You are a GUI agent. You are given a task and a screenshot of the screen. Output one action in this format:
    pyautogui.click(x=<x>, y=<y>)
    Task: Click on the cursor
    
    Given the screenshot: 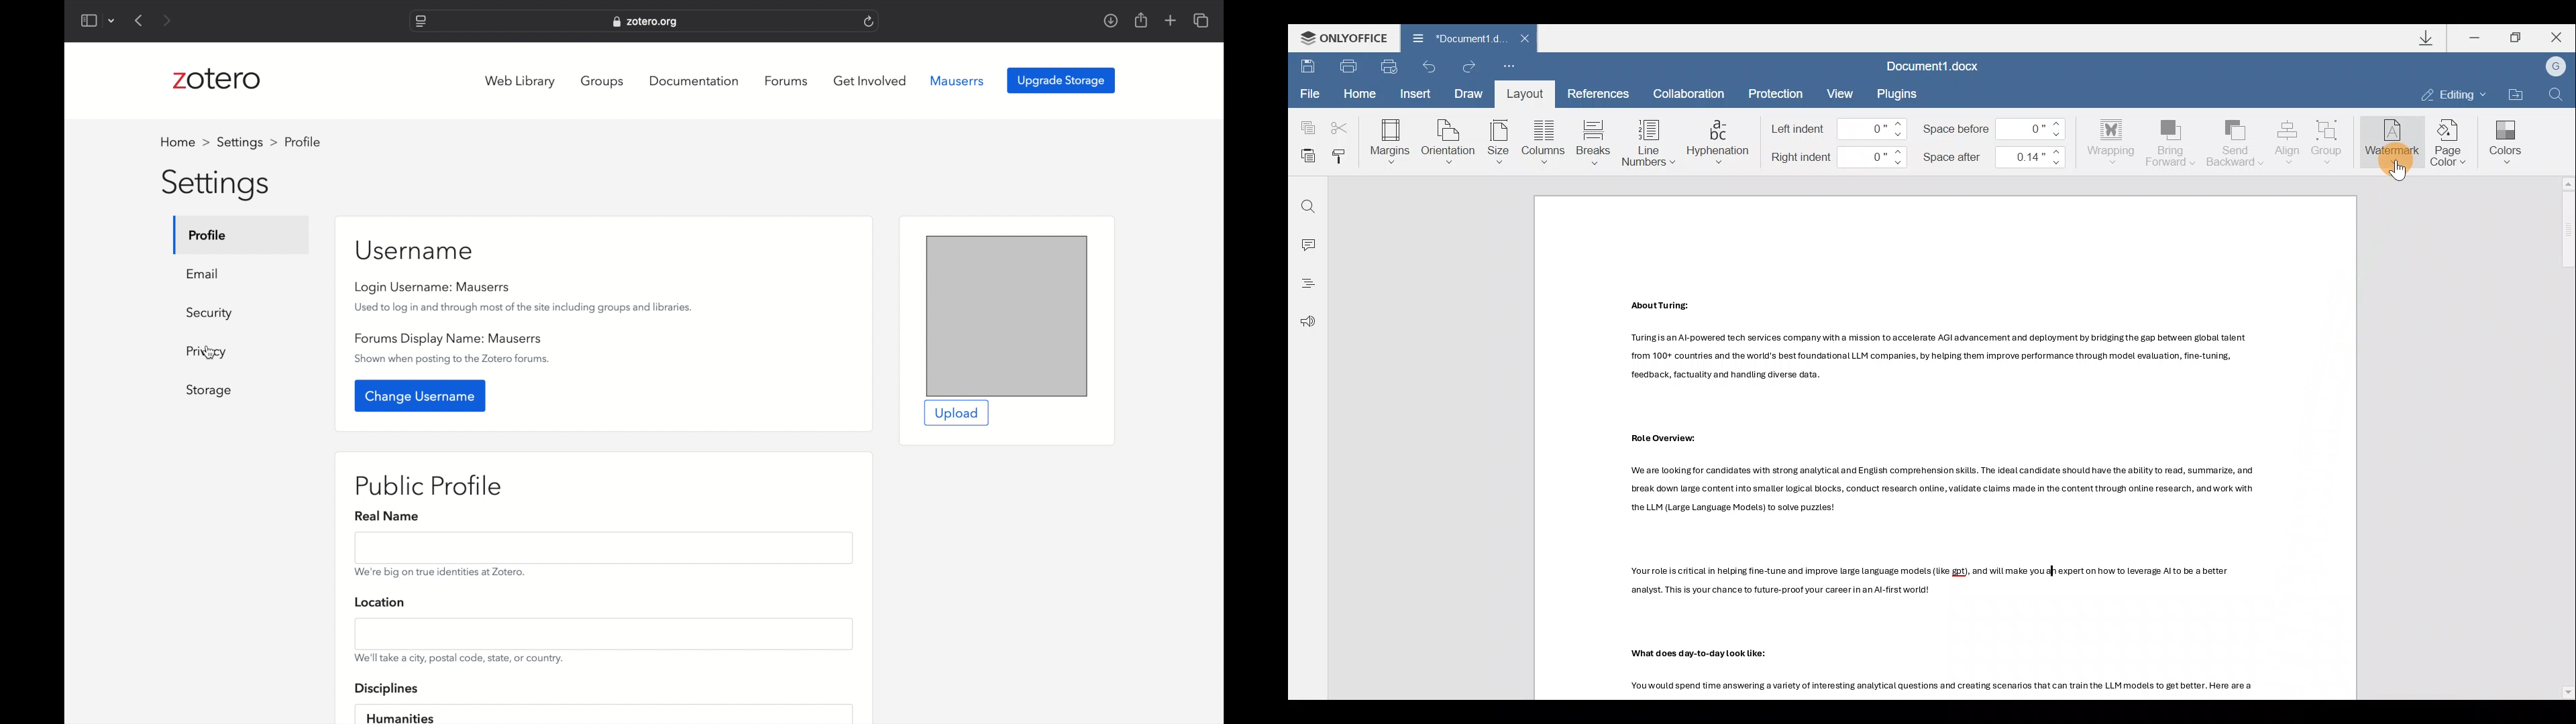 What is the action you would take?
    pyautogui.click(x=209, y=351)
    